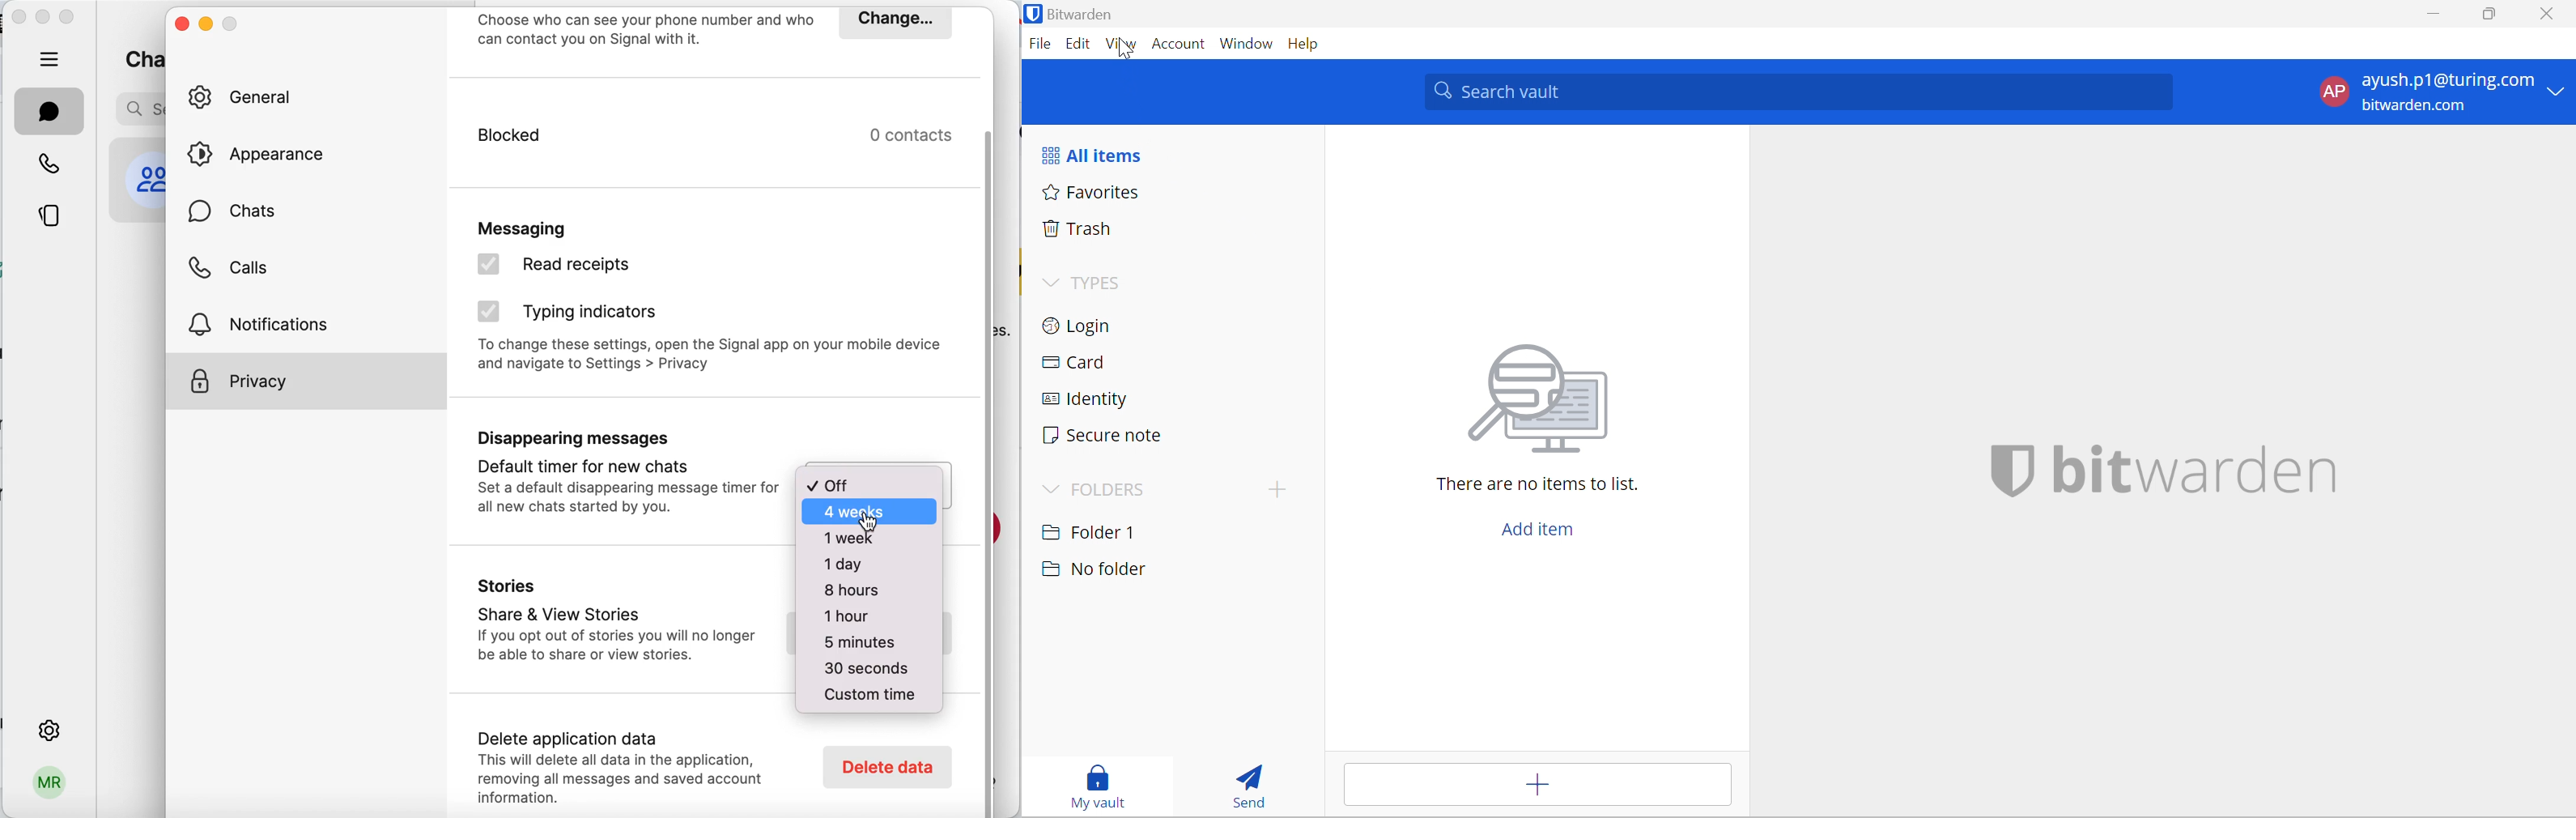  What do you see at coordinates (1310, 45) in the screenshot?
I see `Help` at bounding box center [1310, 45].